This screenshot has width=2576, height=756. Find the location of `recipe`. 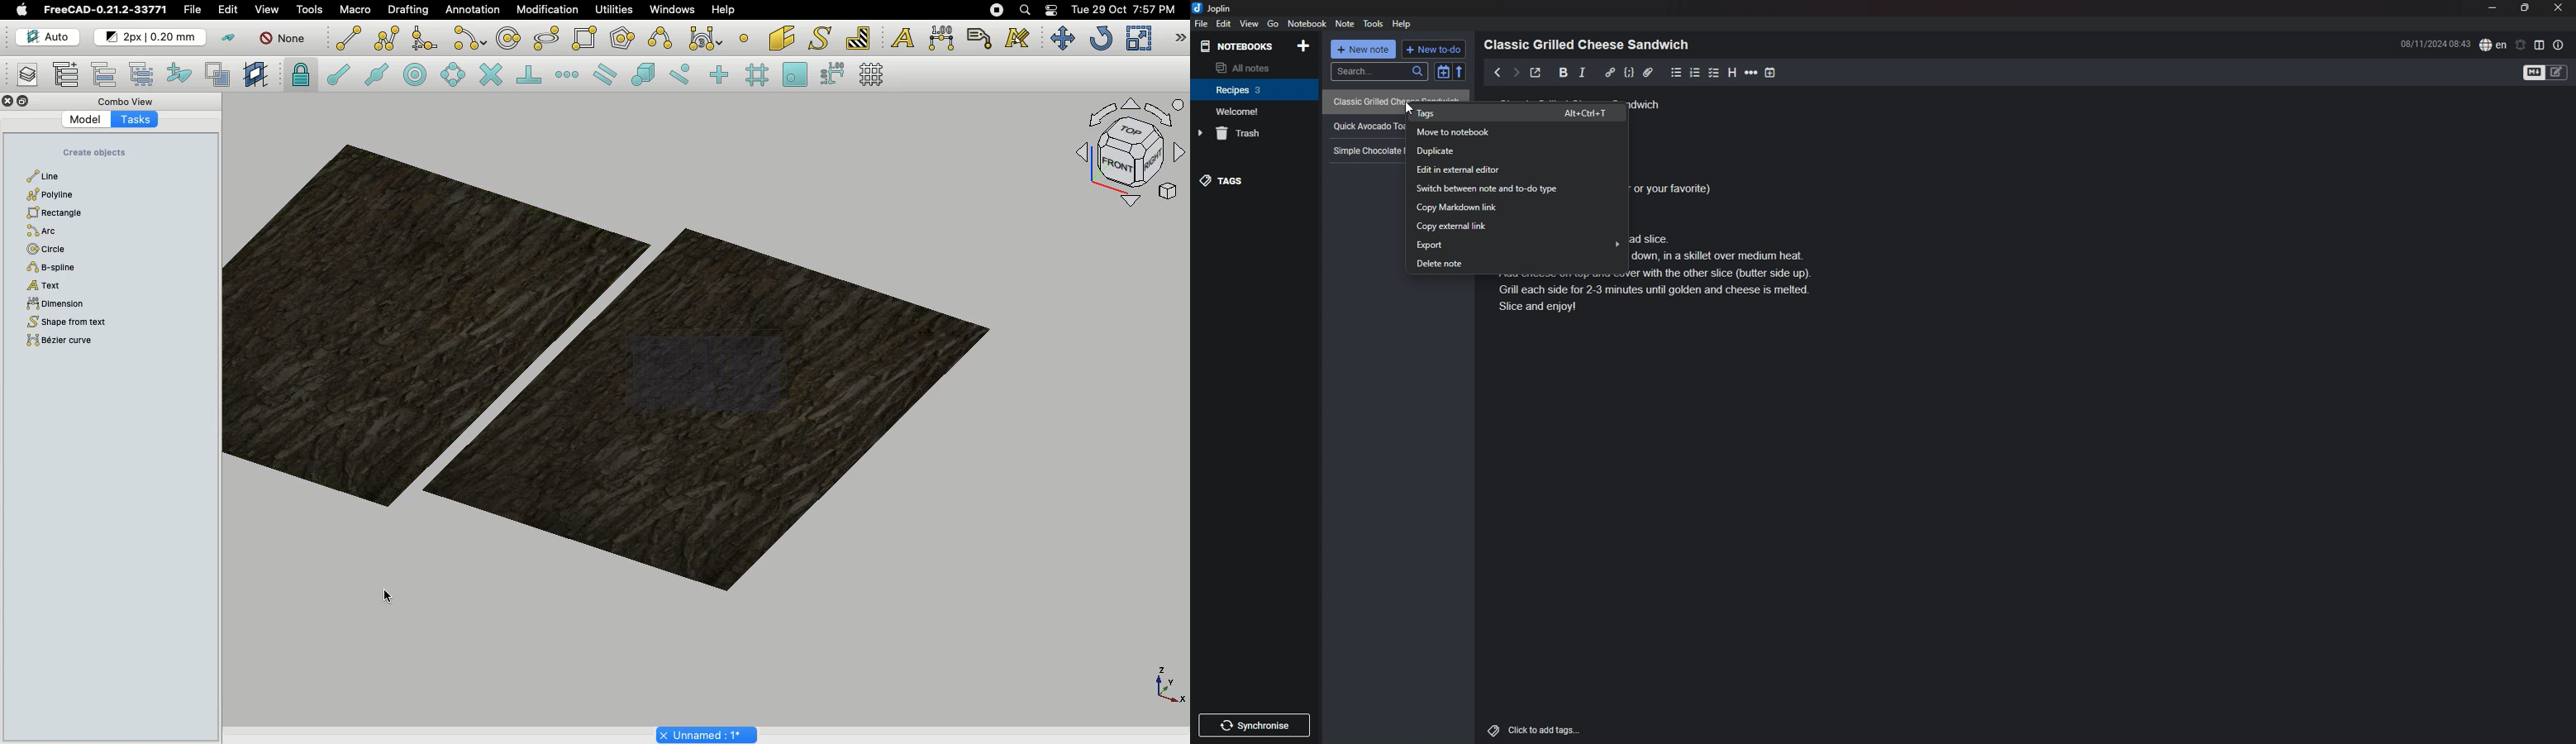

recipe is located at coordinates (1392, 100).